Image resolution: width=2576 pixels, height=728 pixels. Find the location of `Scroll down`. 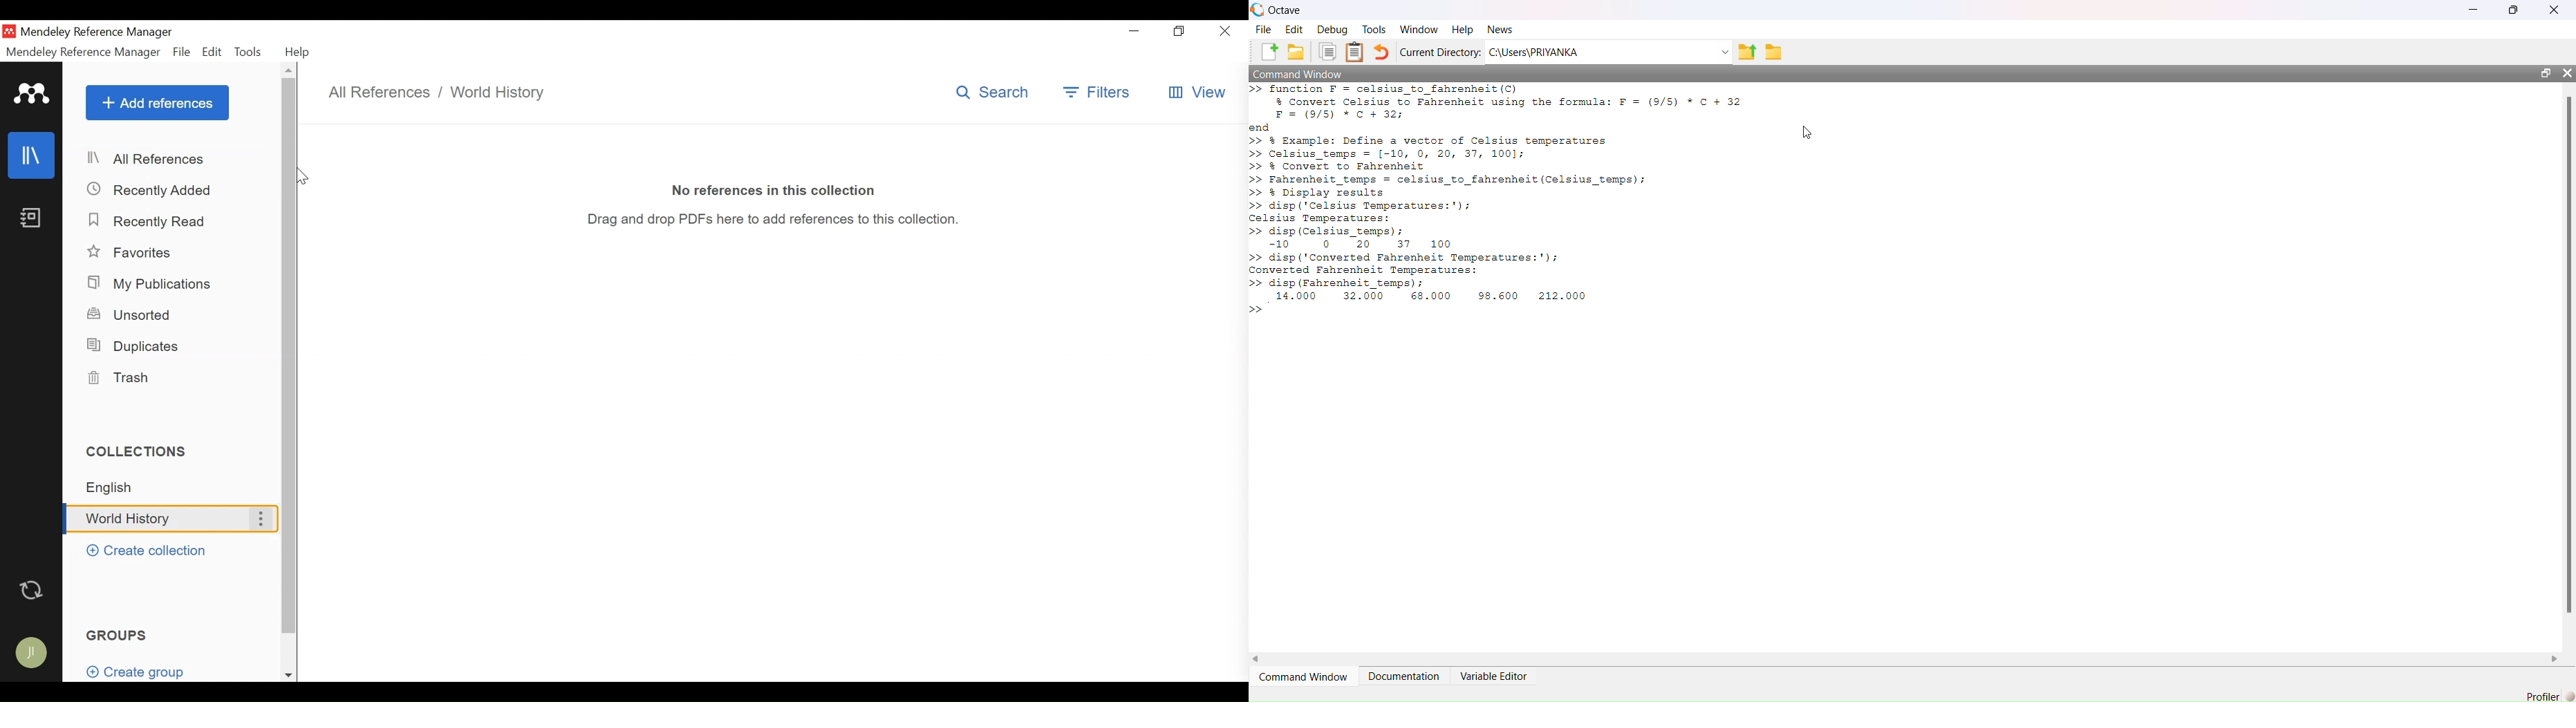

Scroll down is located at coordinates (288, 675).